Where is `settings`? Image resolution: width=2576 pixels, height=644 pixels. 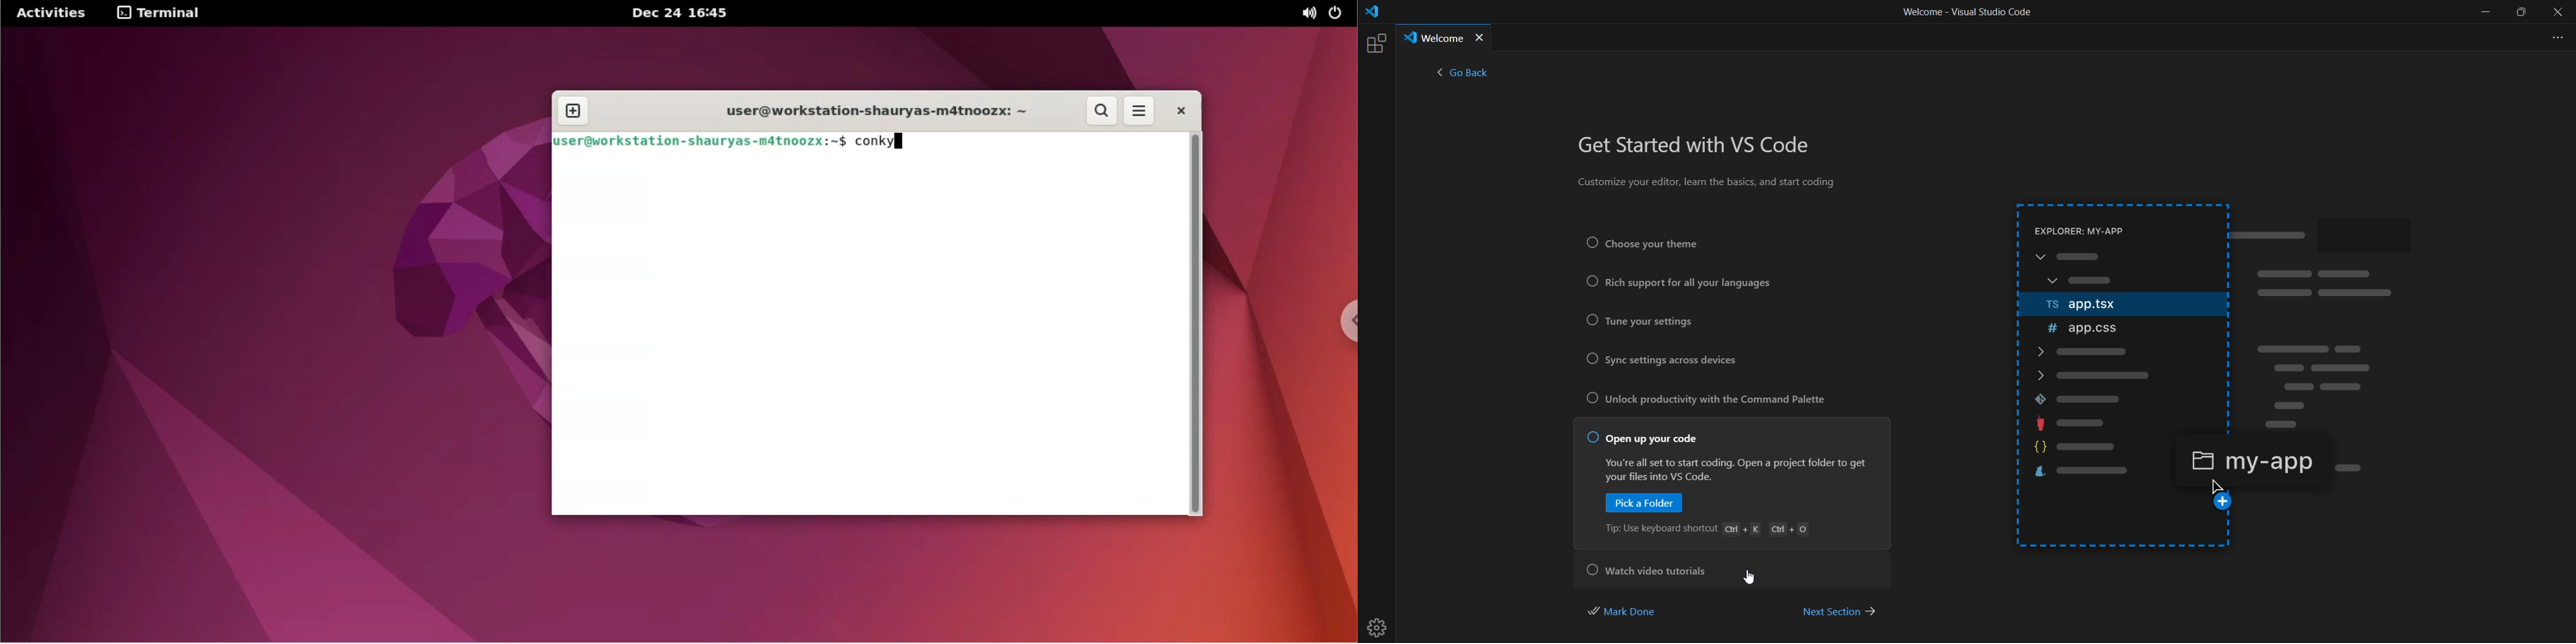 settings is located at coordinates (1380, 623).